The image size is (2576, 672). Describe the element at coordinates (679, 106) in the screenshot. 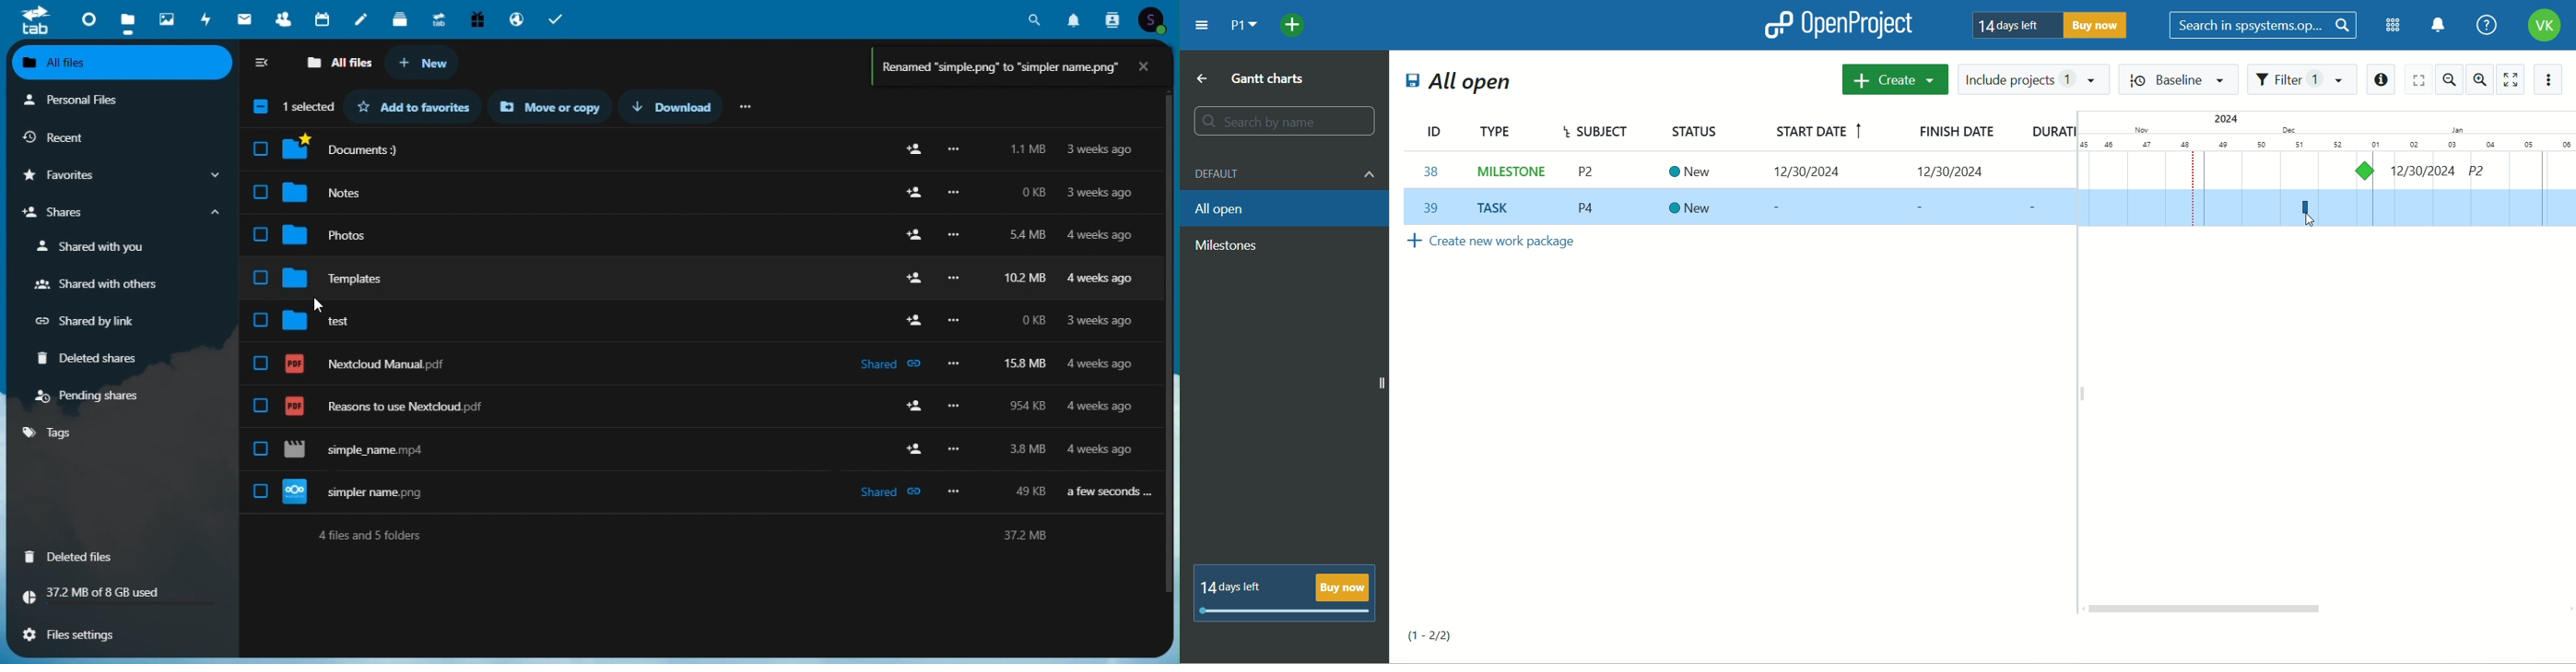

I see `Download` at that location.